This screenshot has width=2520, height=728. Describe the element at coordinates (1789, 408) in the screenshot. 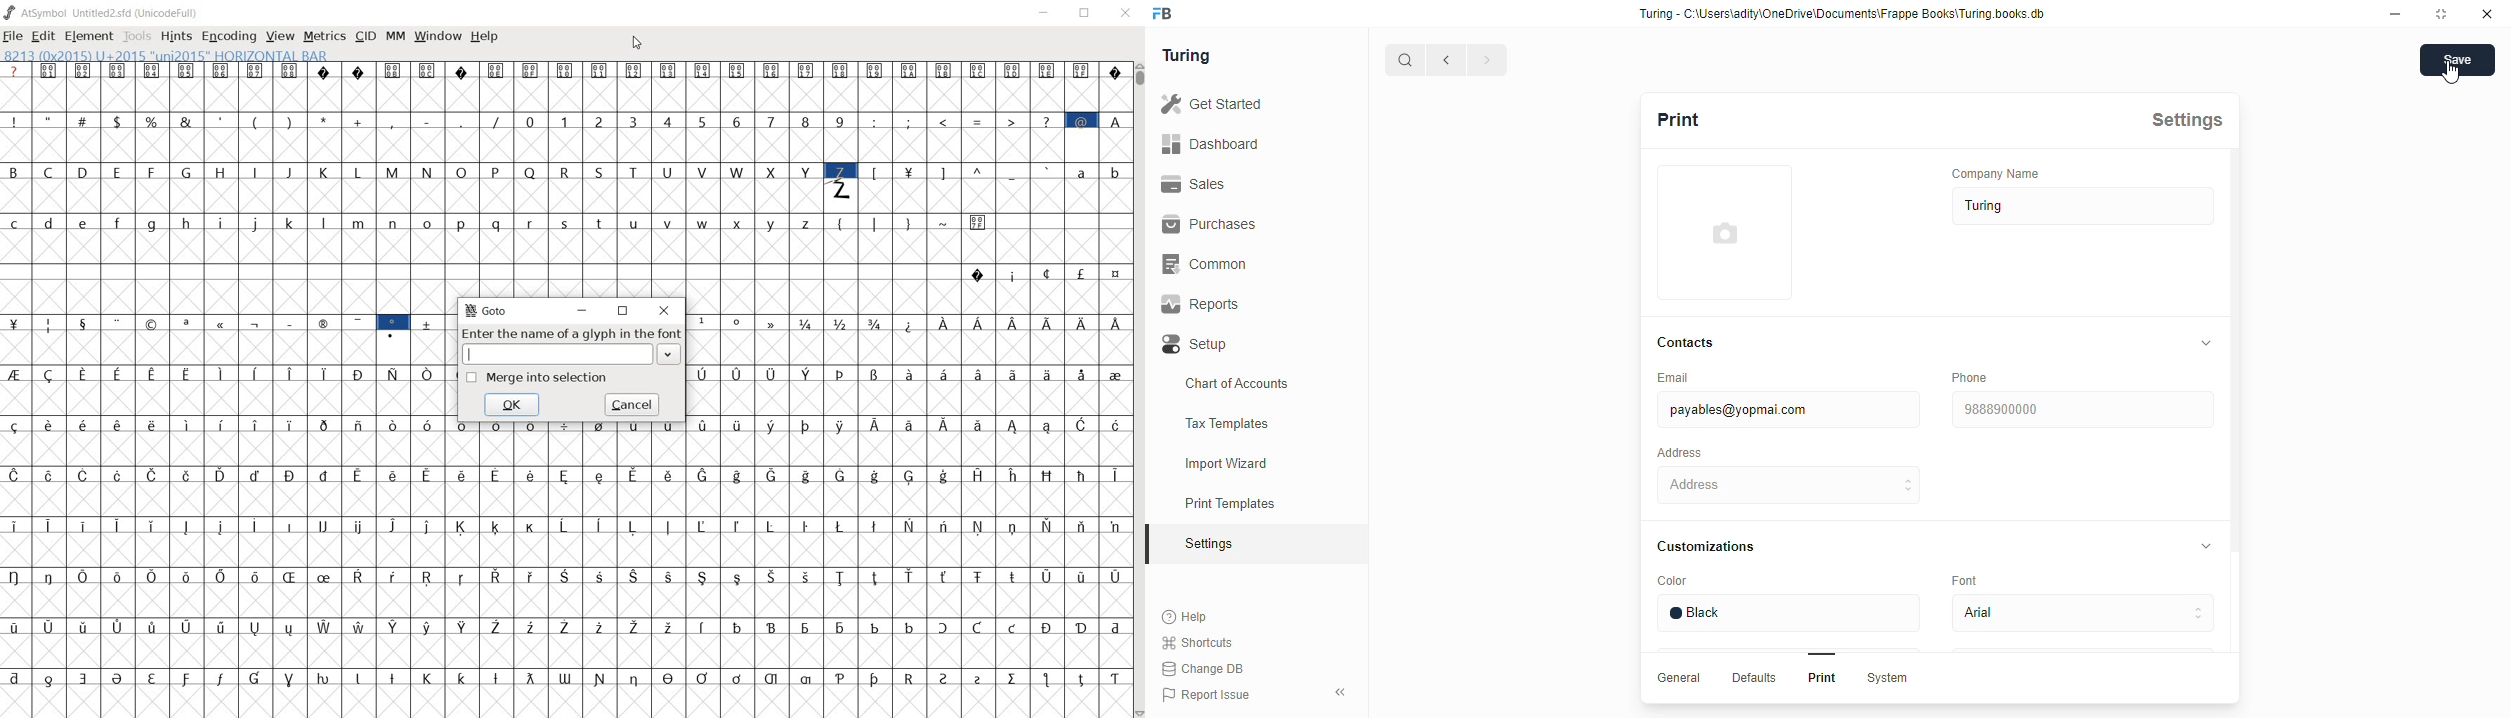

I see `payables@yopmai.com` at that location.